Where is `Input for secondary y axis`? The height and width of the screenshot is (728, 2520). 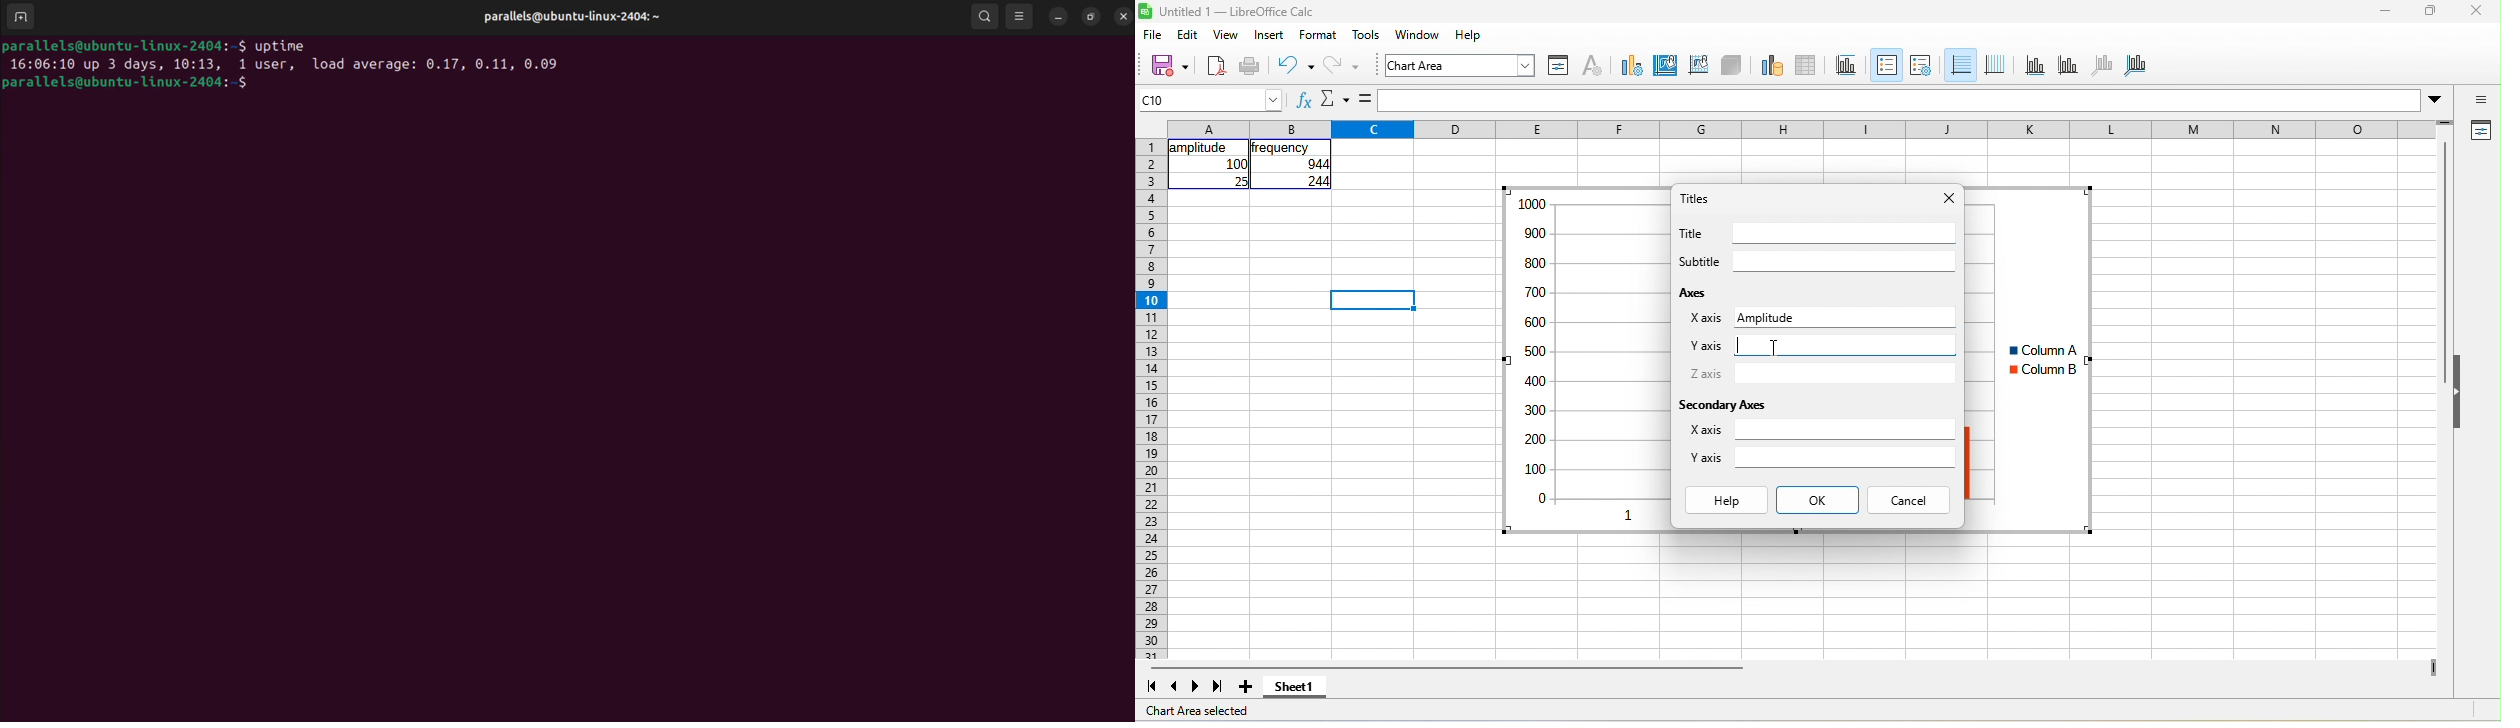 Input for secondary y axis is located at coordinates (1845, 457).